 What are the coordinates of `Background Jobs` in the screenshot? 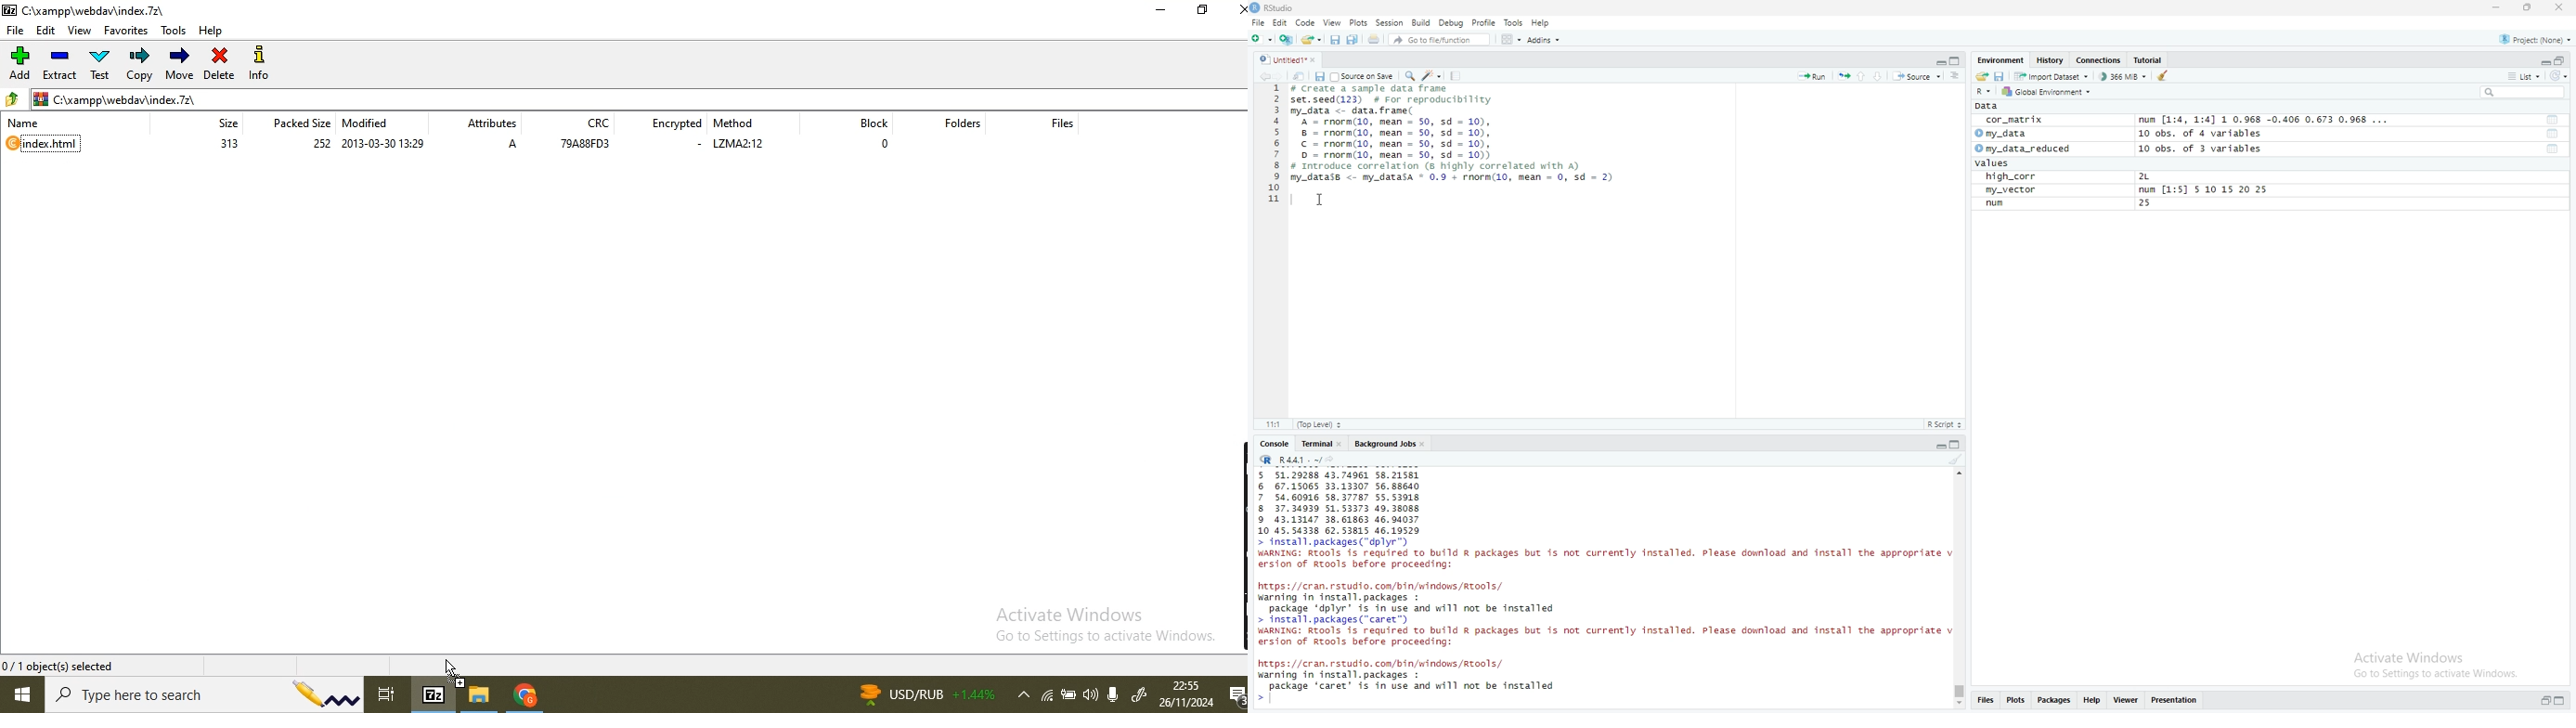 It's located at (1386, 444).